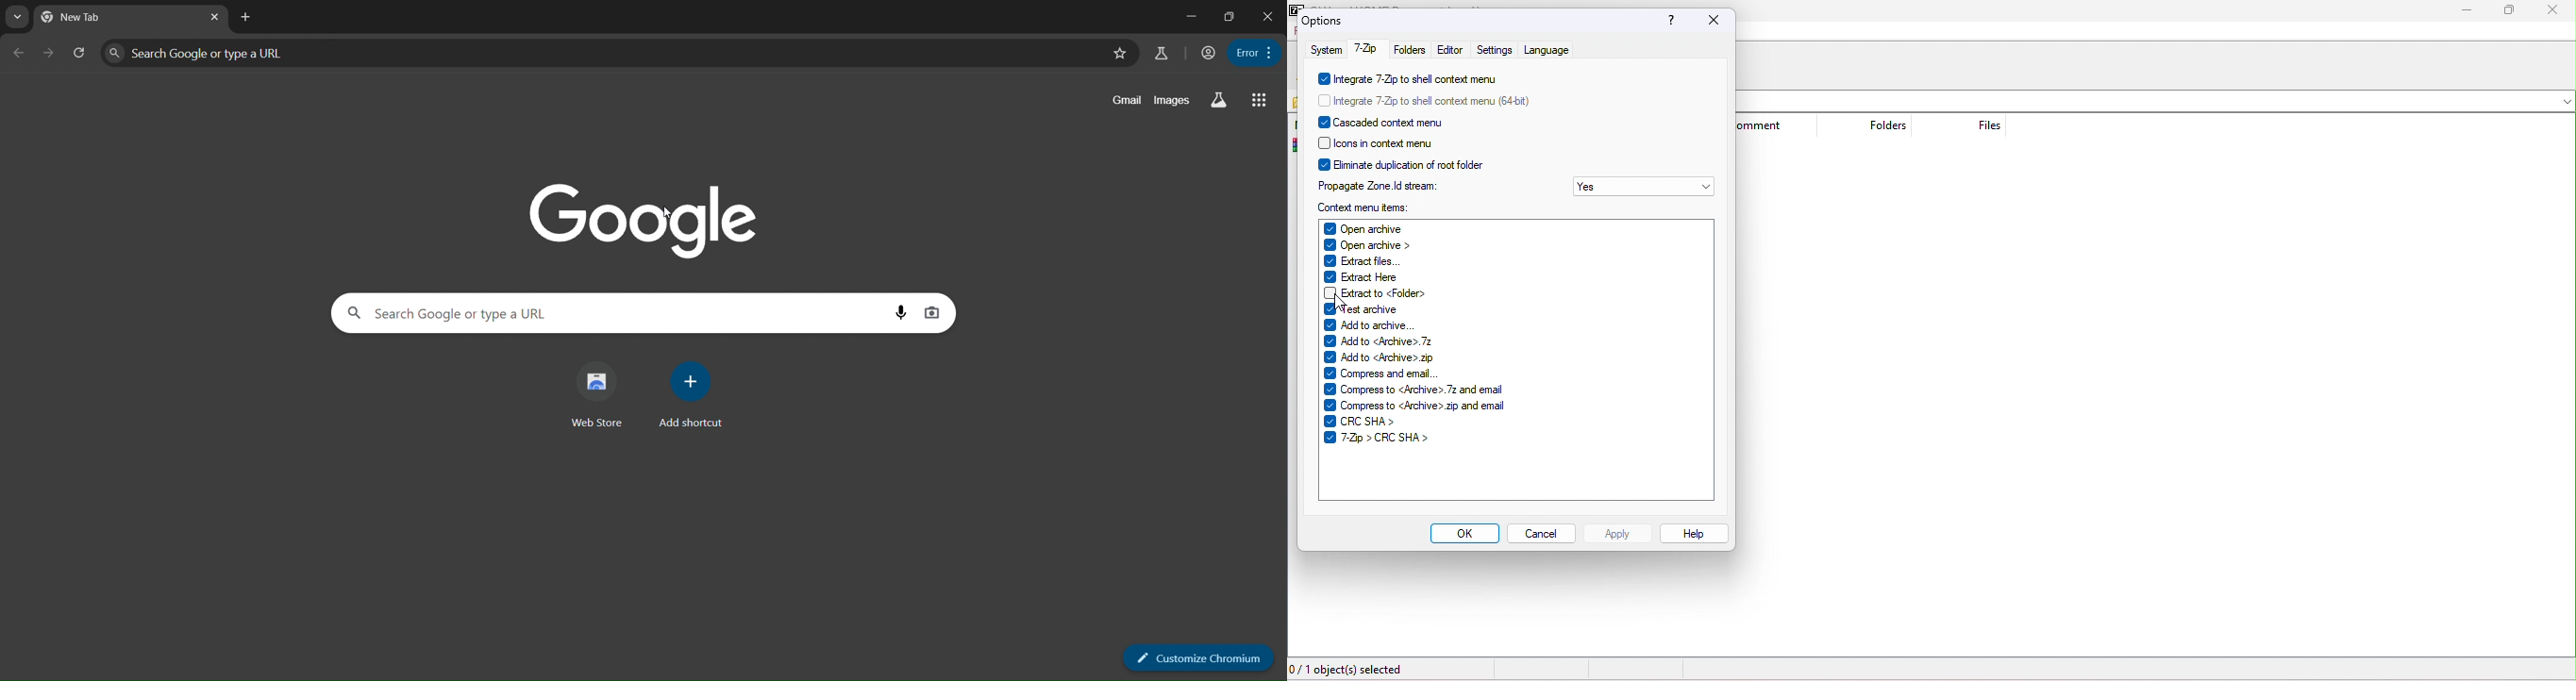 The image size is (2576, 700). Describe the element at coordinates (1464, 534) in the screenshot. I see `ok` at that location.